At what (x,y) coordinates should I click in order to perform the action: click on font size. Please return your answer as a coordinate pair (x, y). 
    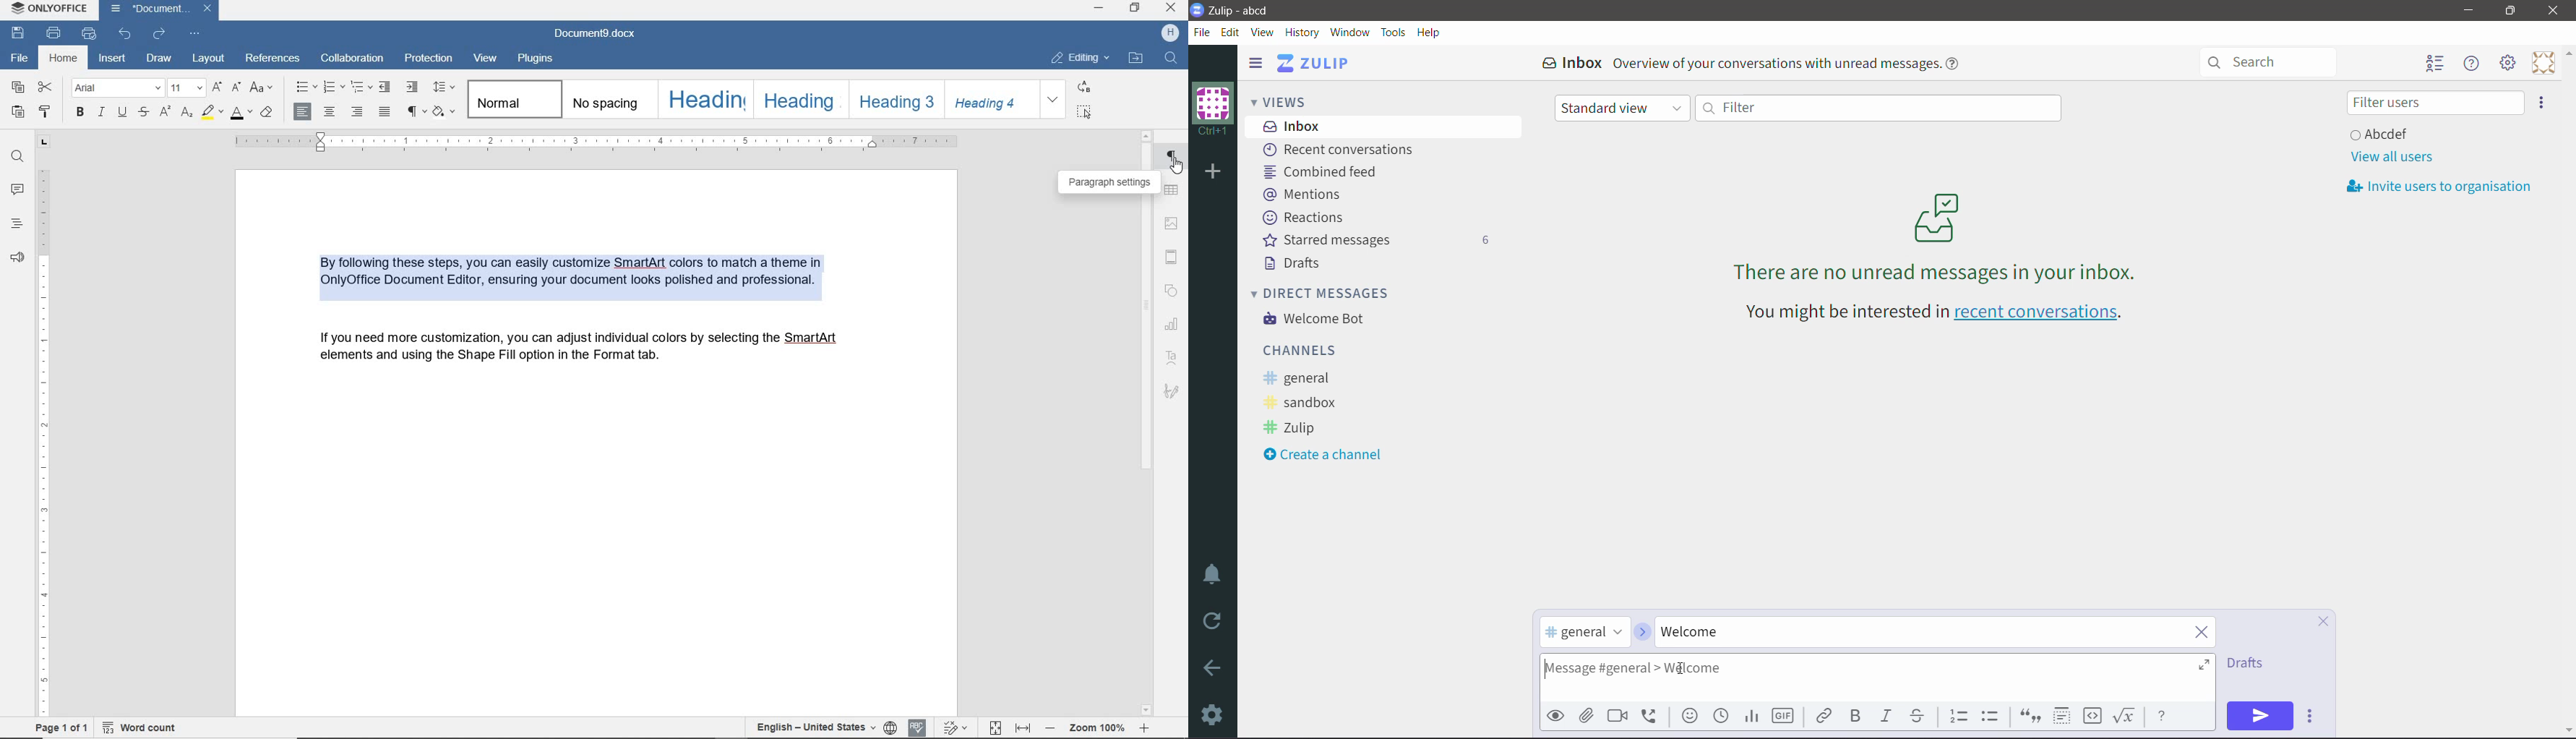
    Looking at the image, I should click on (188, 86).